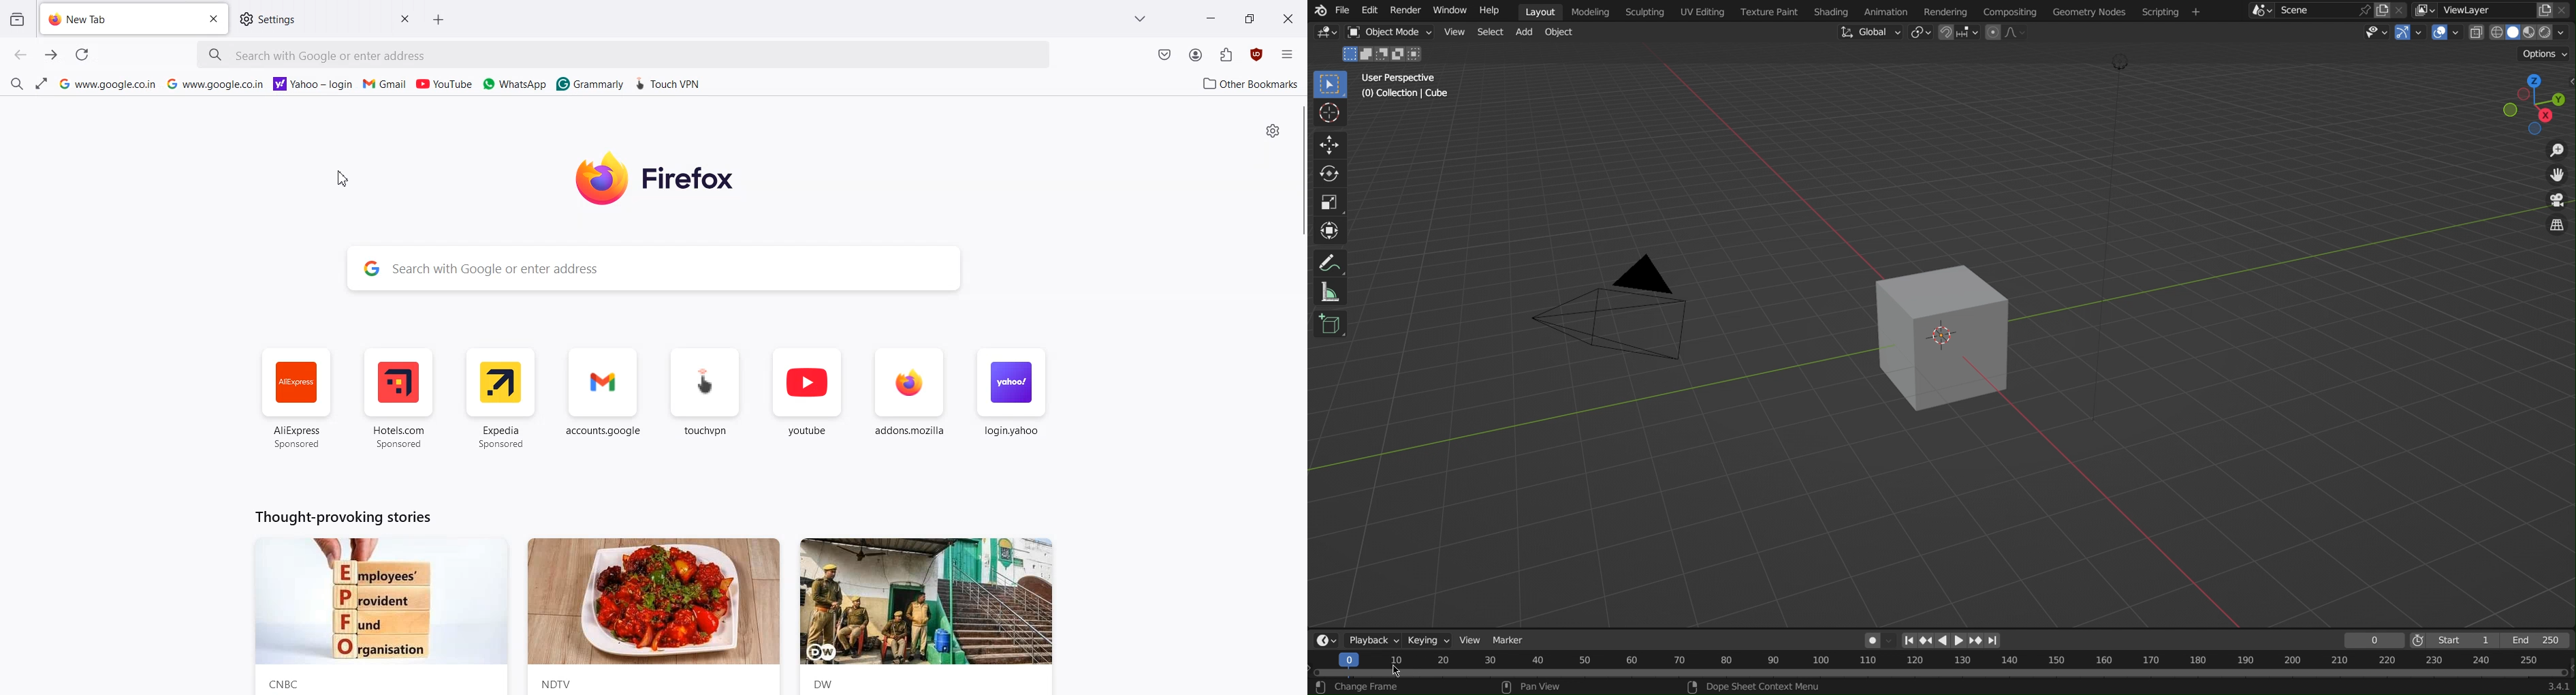 The image size is (2576, 700). Describe the element at coordinates (16, 82) in the screenshot. I see `Find` at that location.